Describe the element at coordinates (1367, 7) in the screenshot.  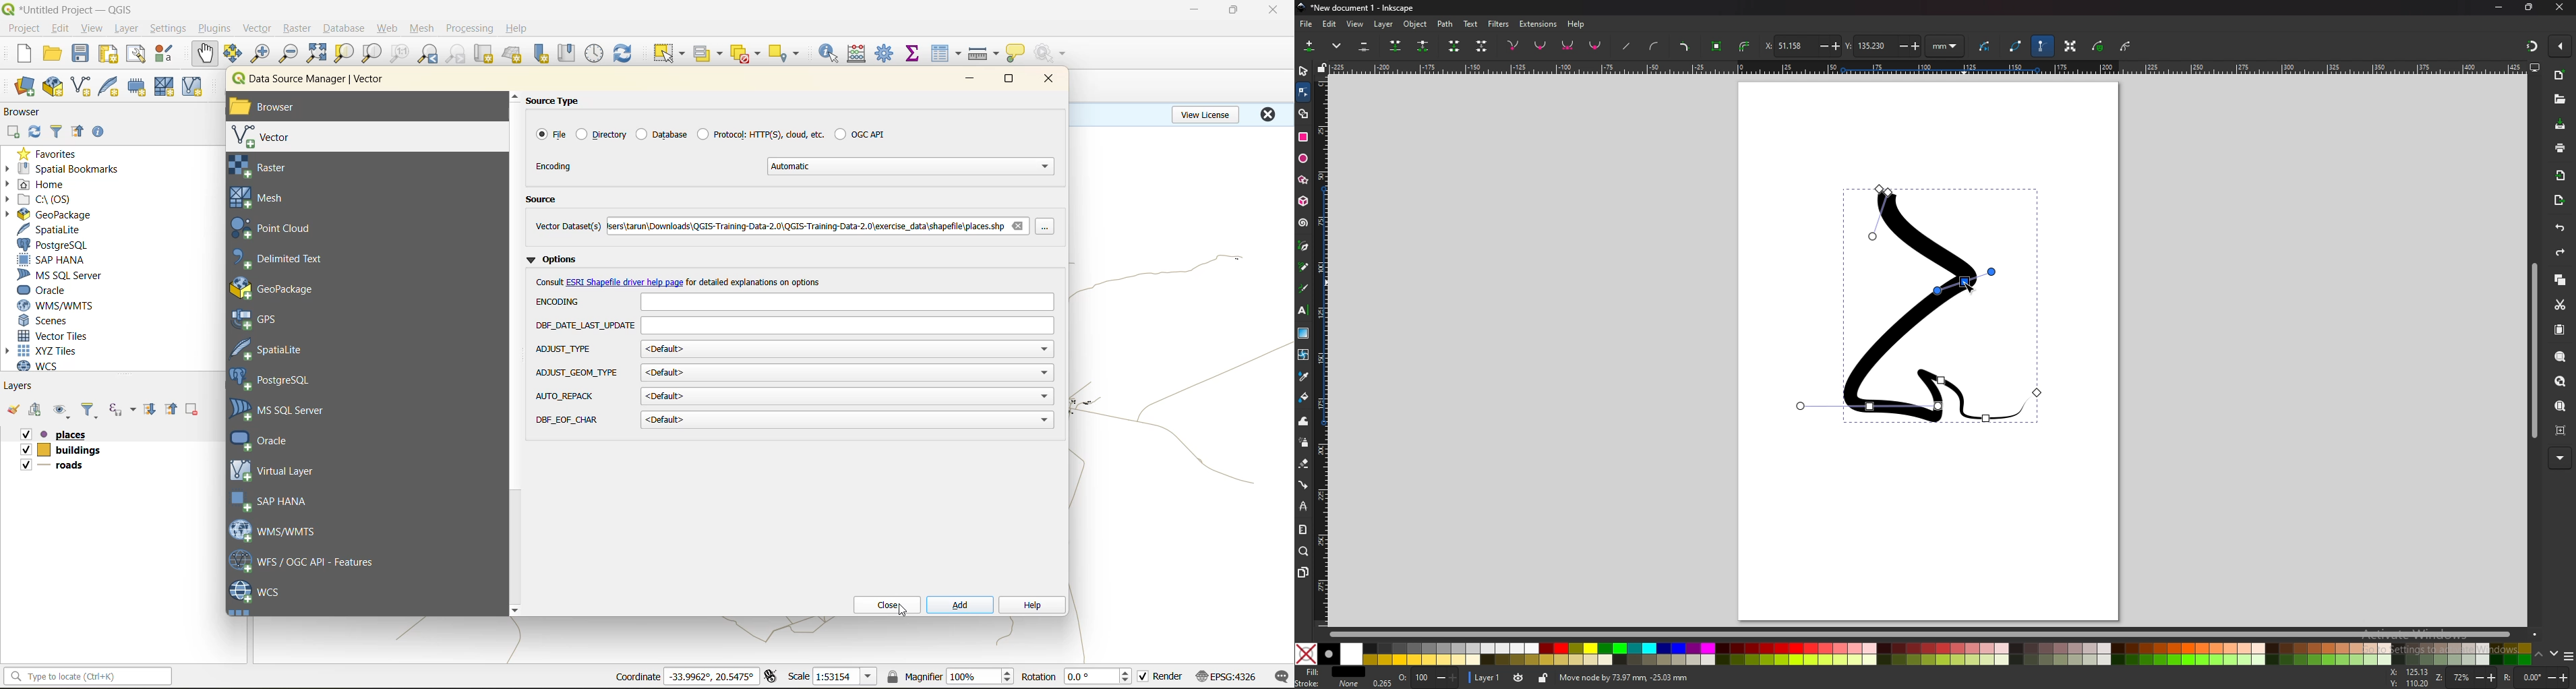
I see `title` at that location.